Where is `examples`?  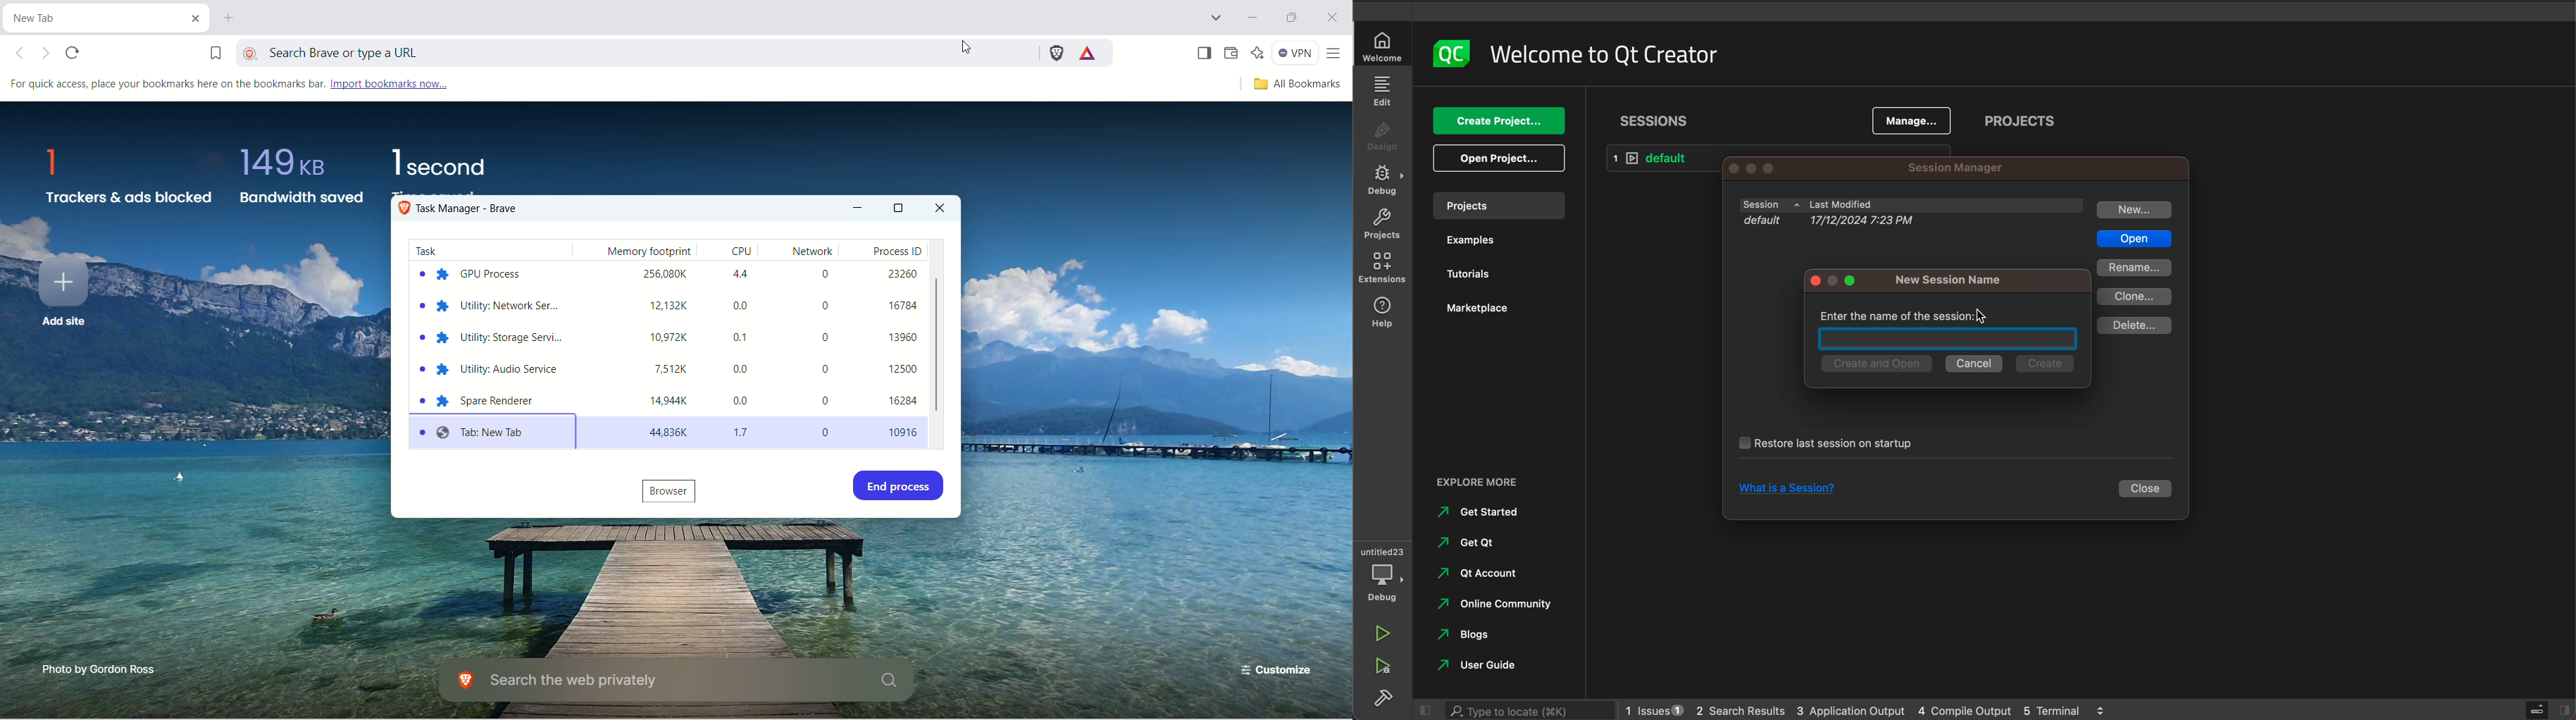 examples is located at coordinates (1470, 242).